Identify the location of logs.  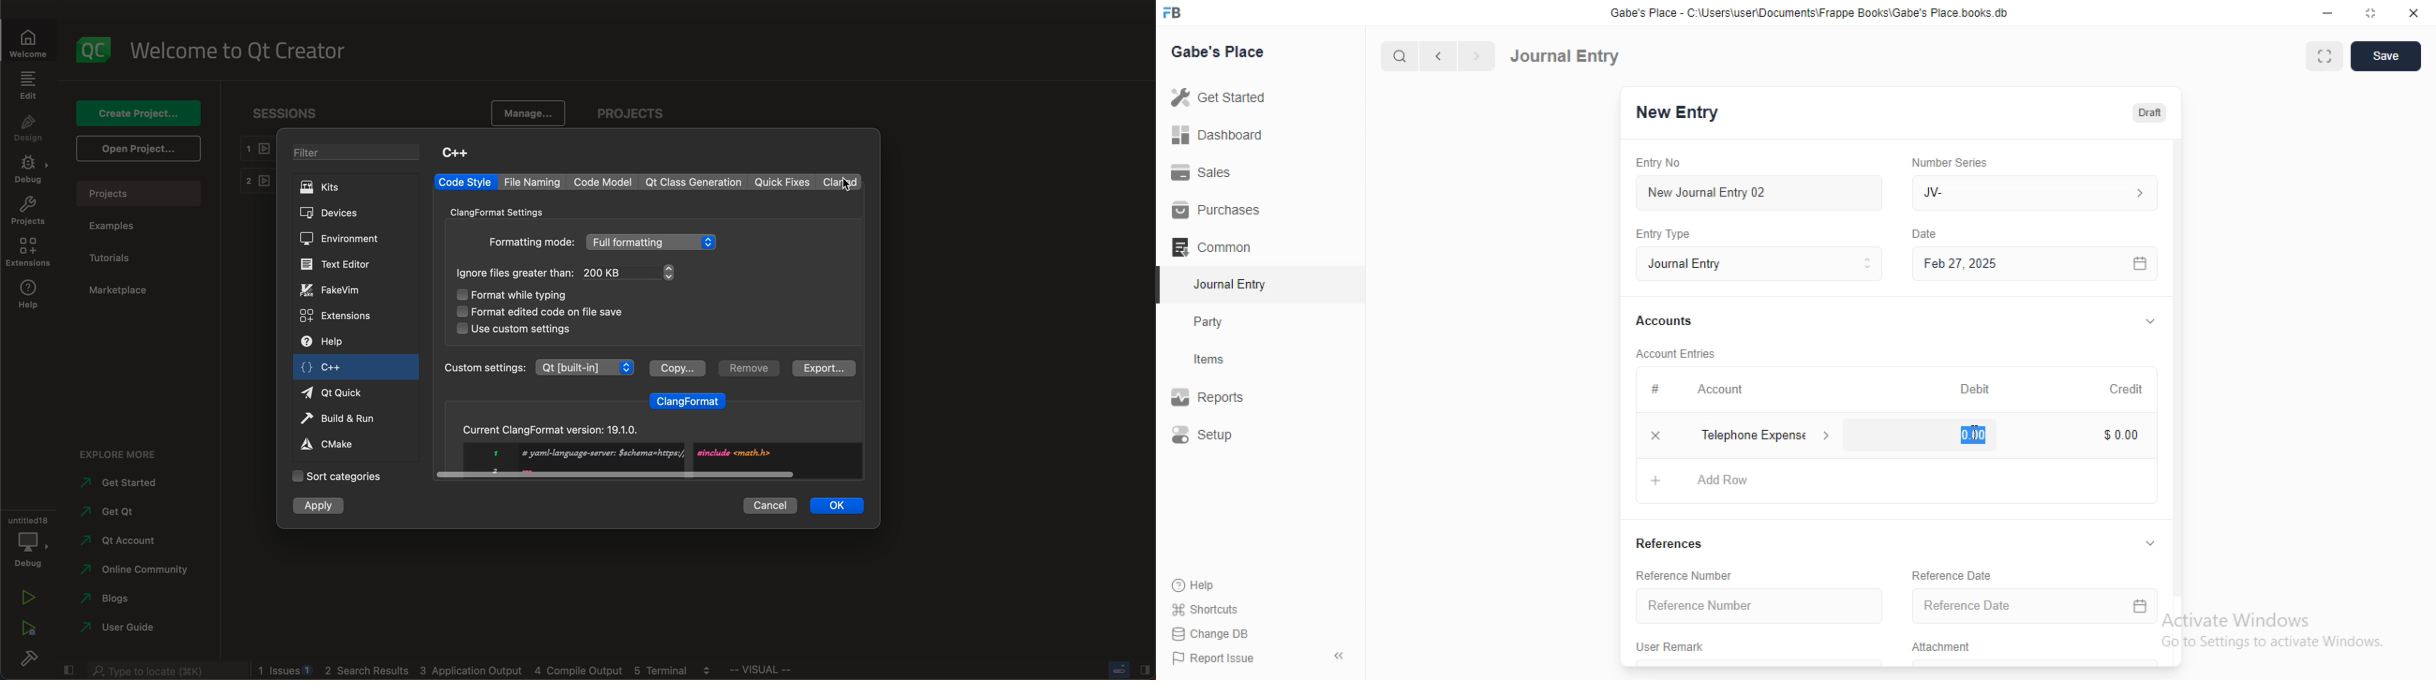
(485, 671).